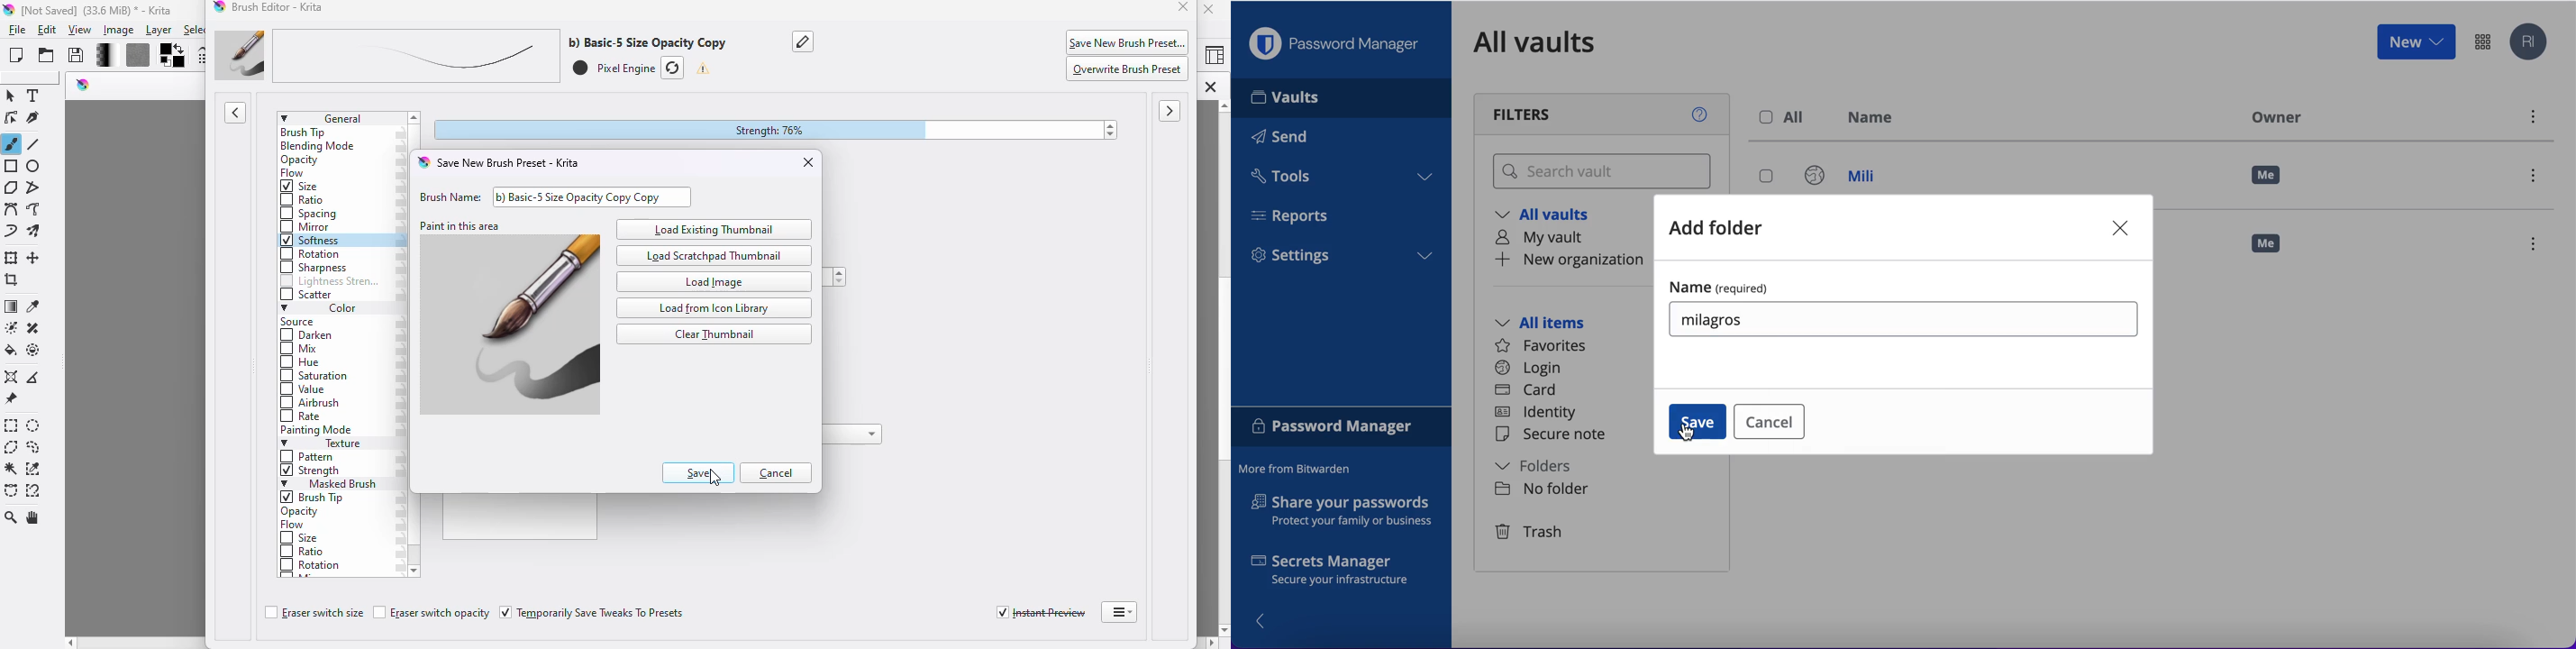  Describe the element at coordinates (304, 133) in the screenshot. I see `brush tip` at that location.